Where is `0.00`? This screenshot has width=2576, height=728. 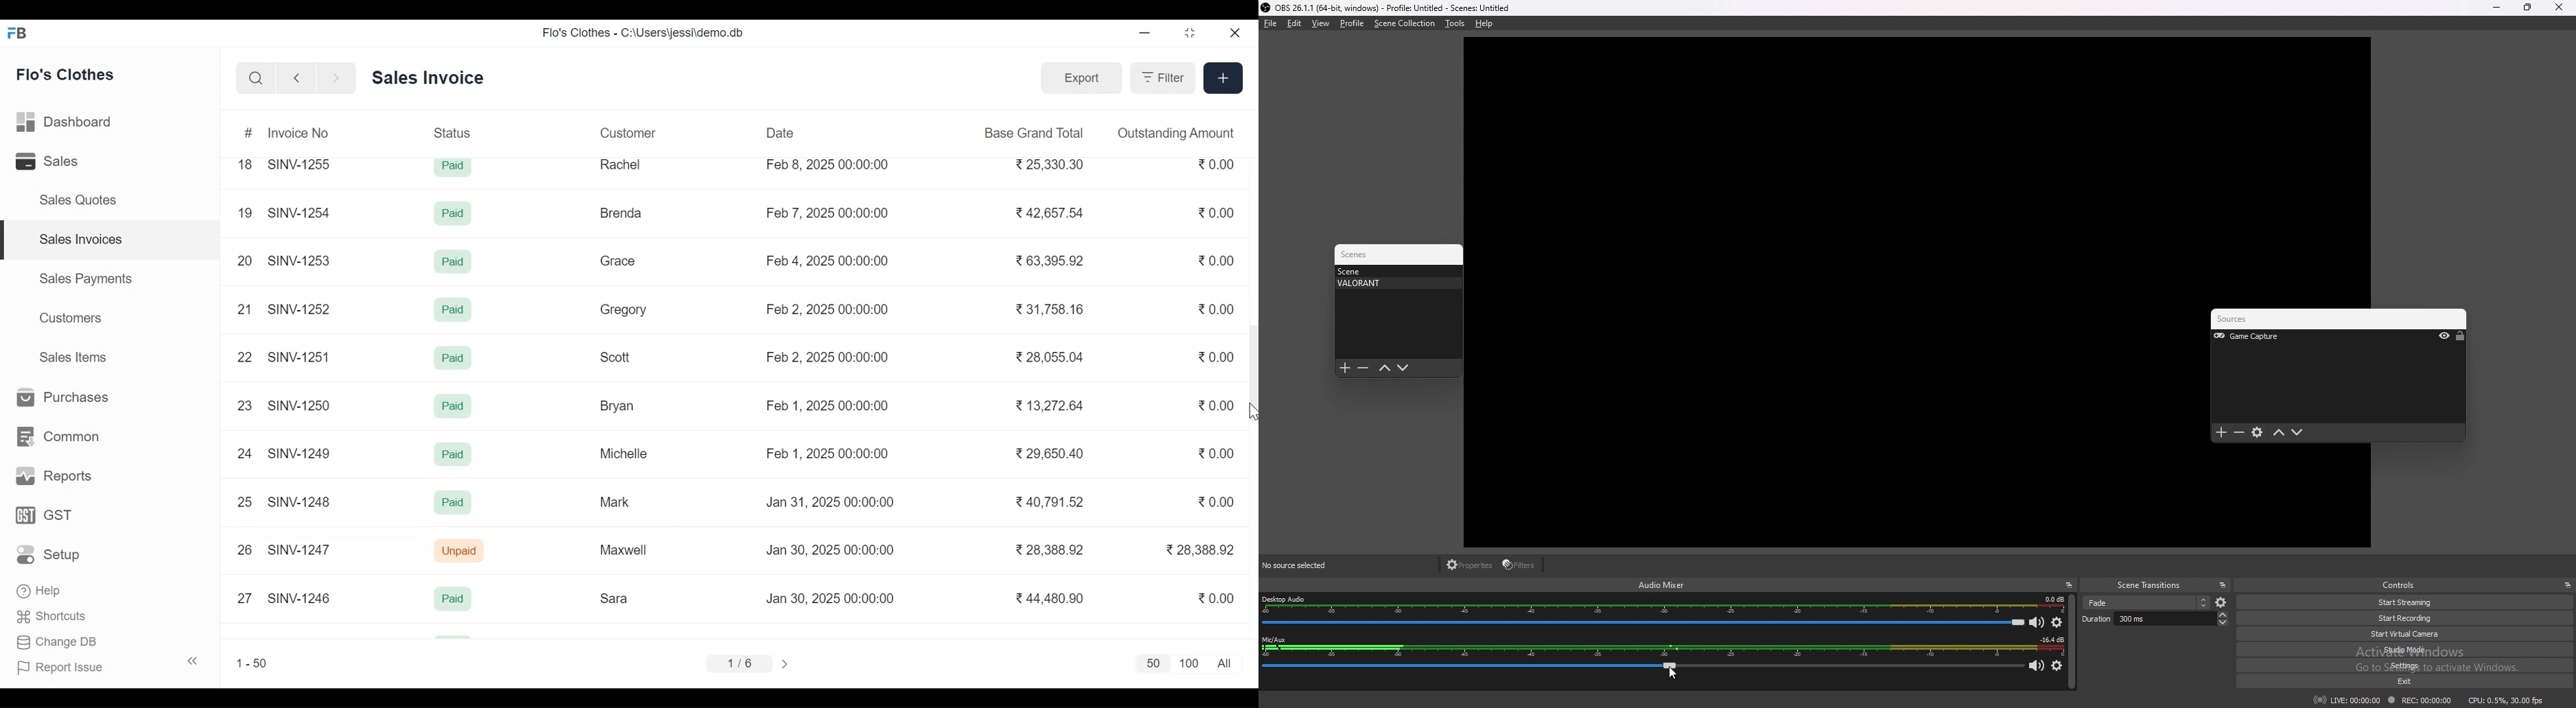
0.00 is located at coordinates (1218, 165).